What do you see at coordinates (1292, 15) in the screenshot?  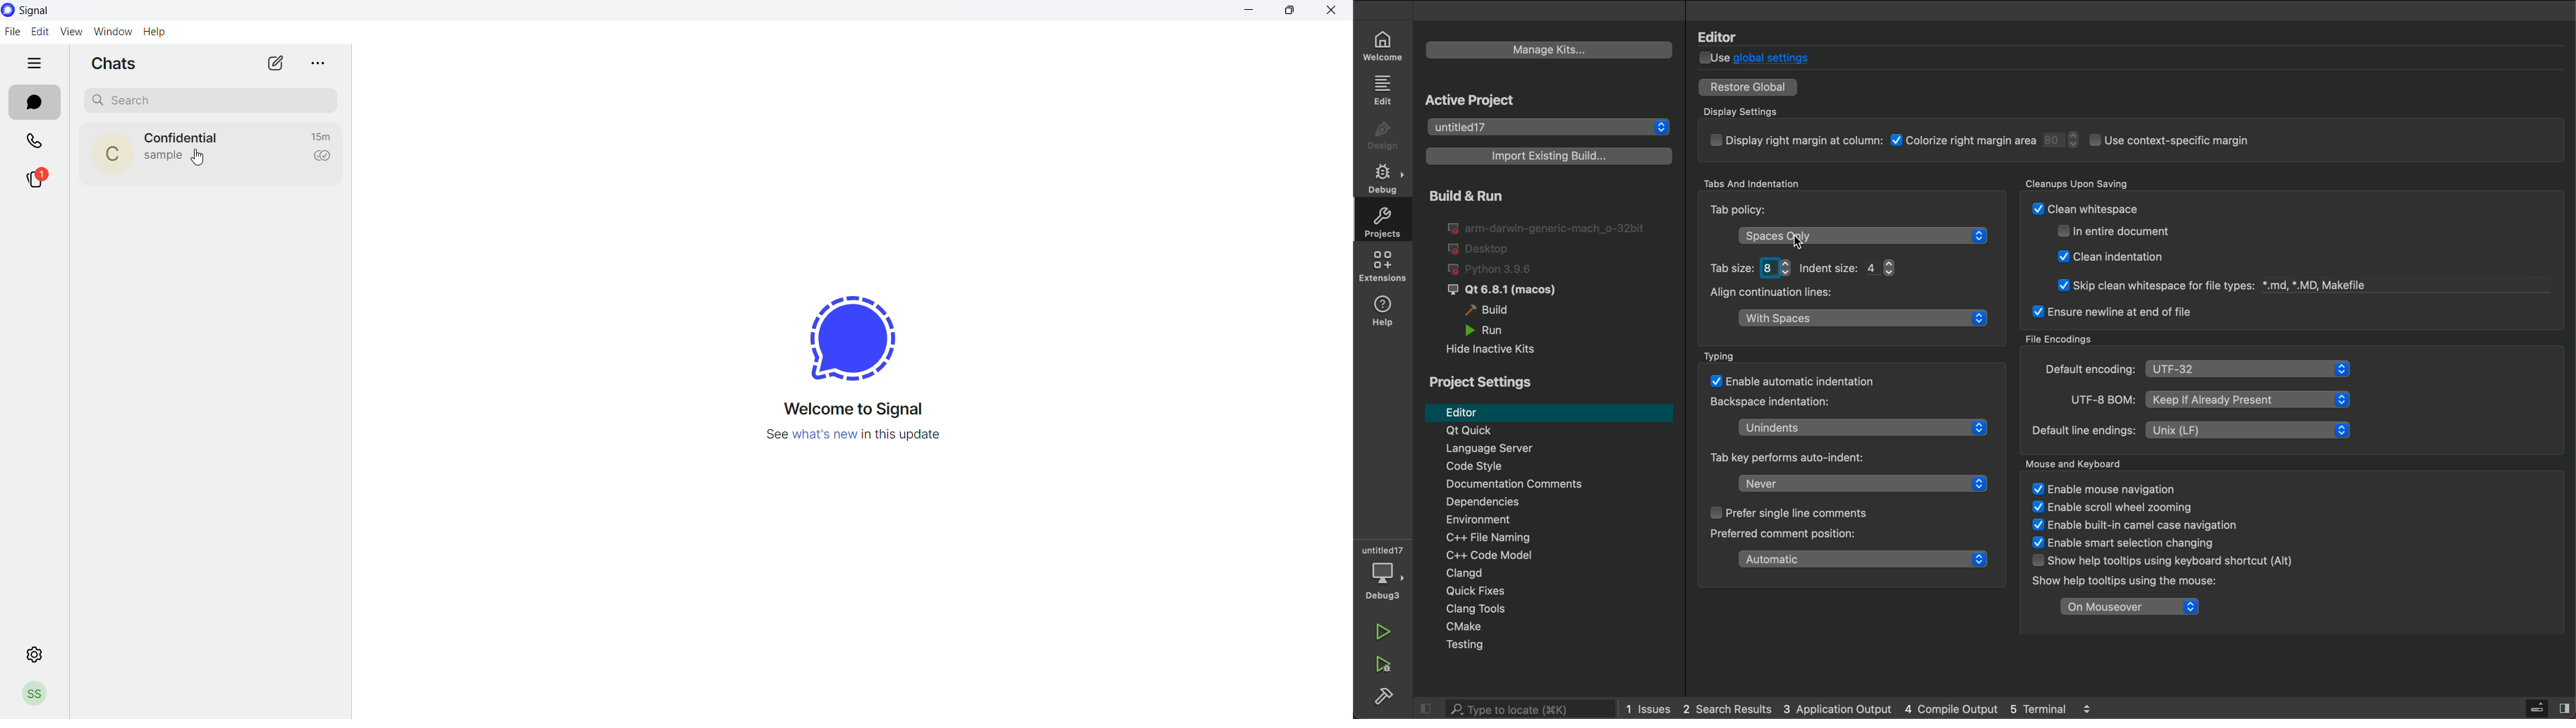 I see `maximize` at bounding box center [1292, 15].